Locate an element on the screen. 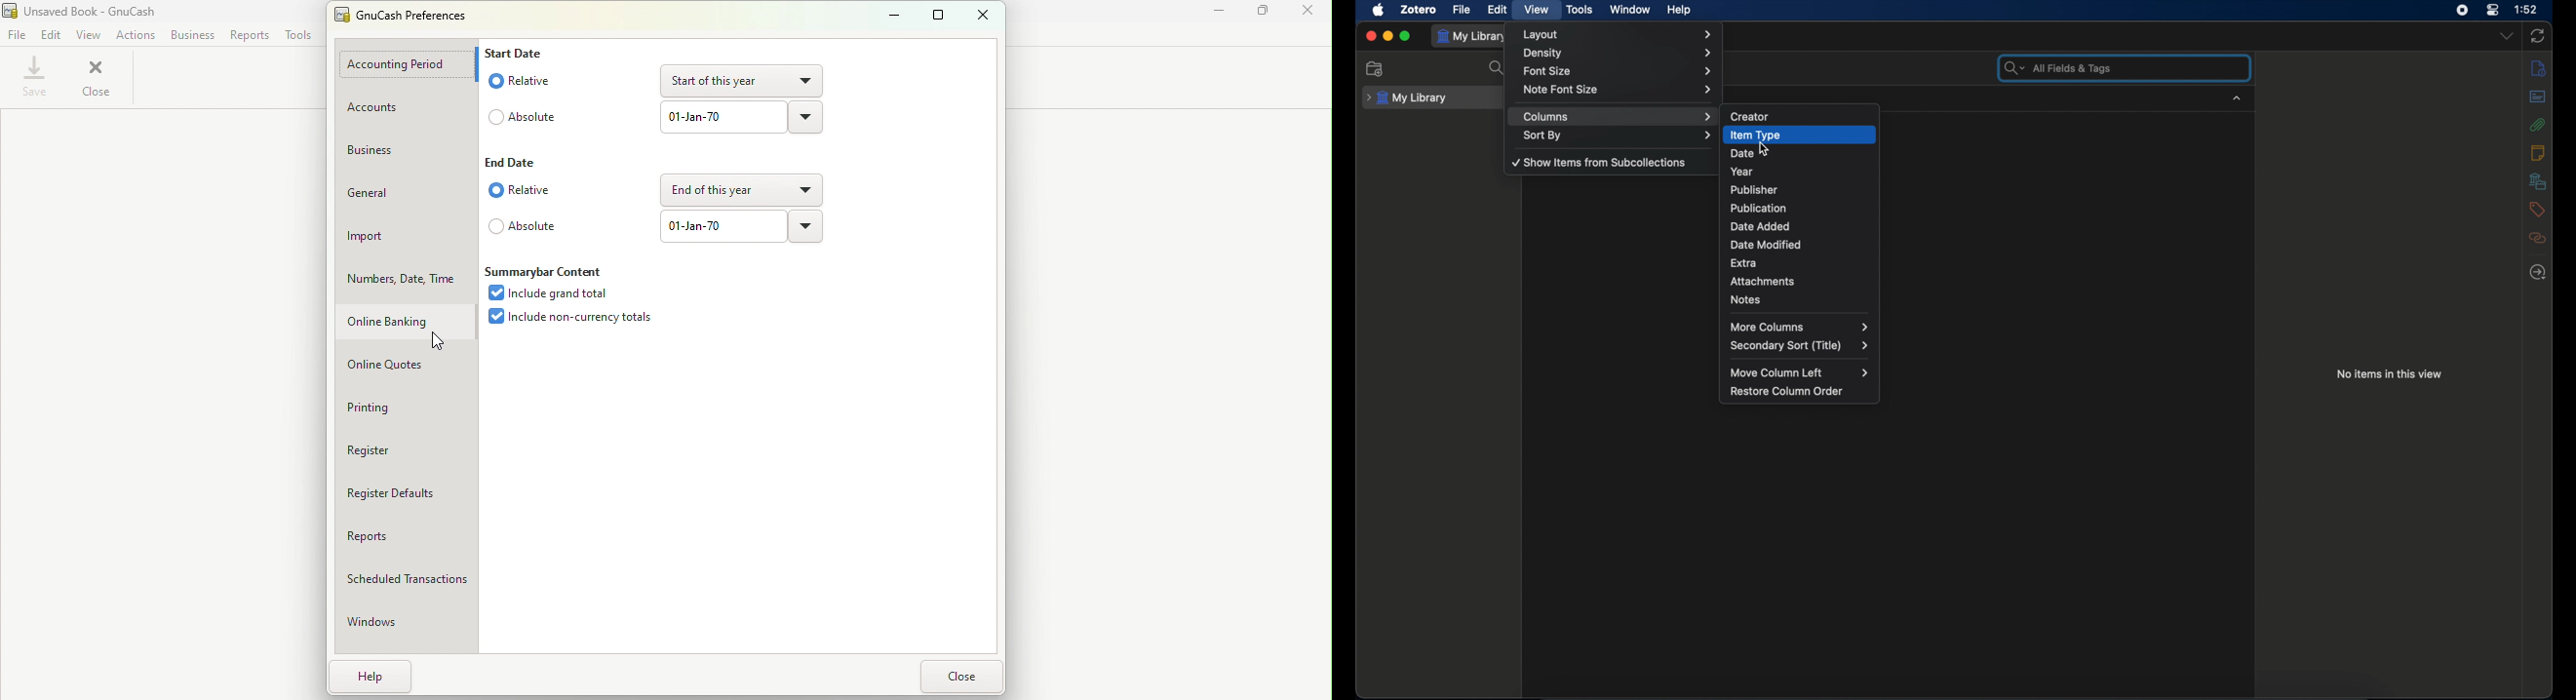  apple icon is located at coordinates (1379, 10).